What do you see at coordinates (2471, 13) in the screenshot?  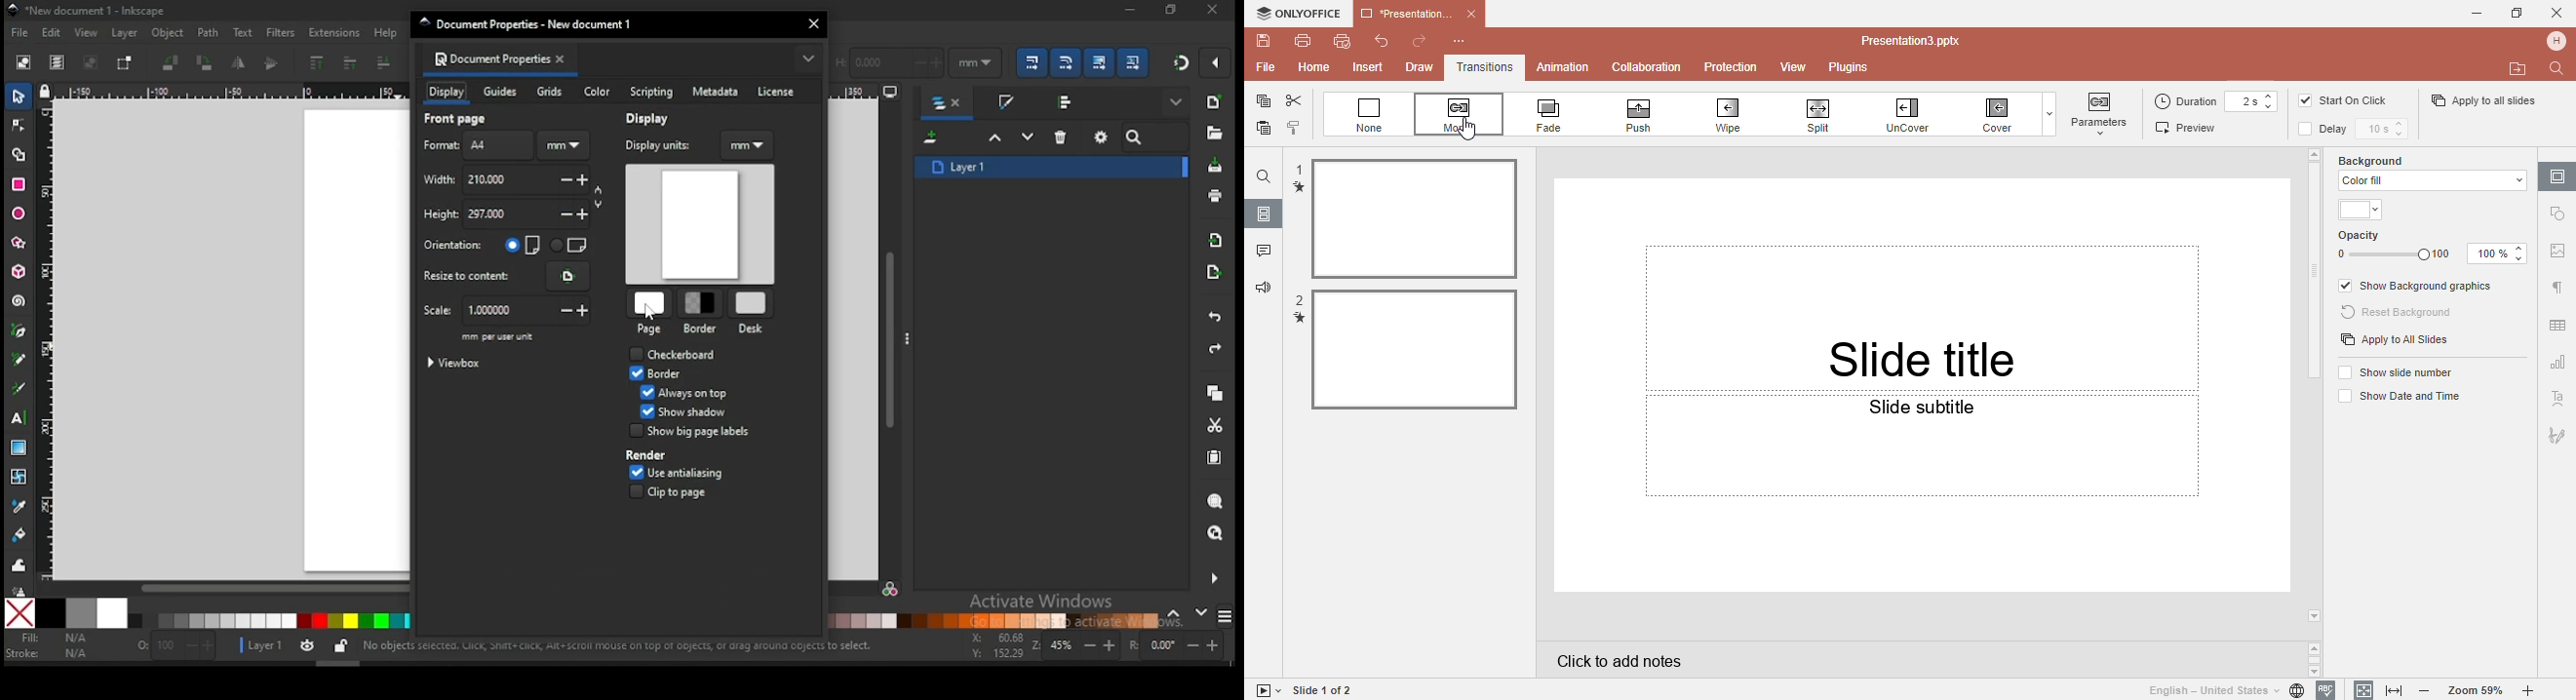 I see `Minimise` at bounding box center [2471, 13].